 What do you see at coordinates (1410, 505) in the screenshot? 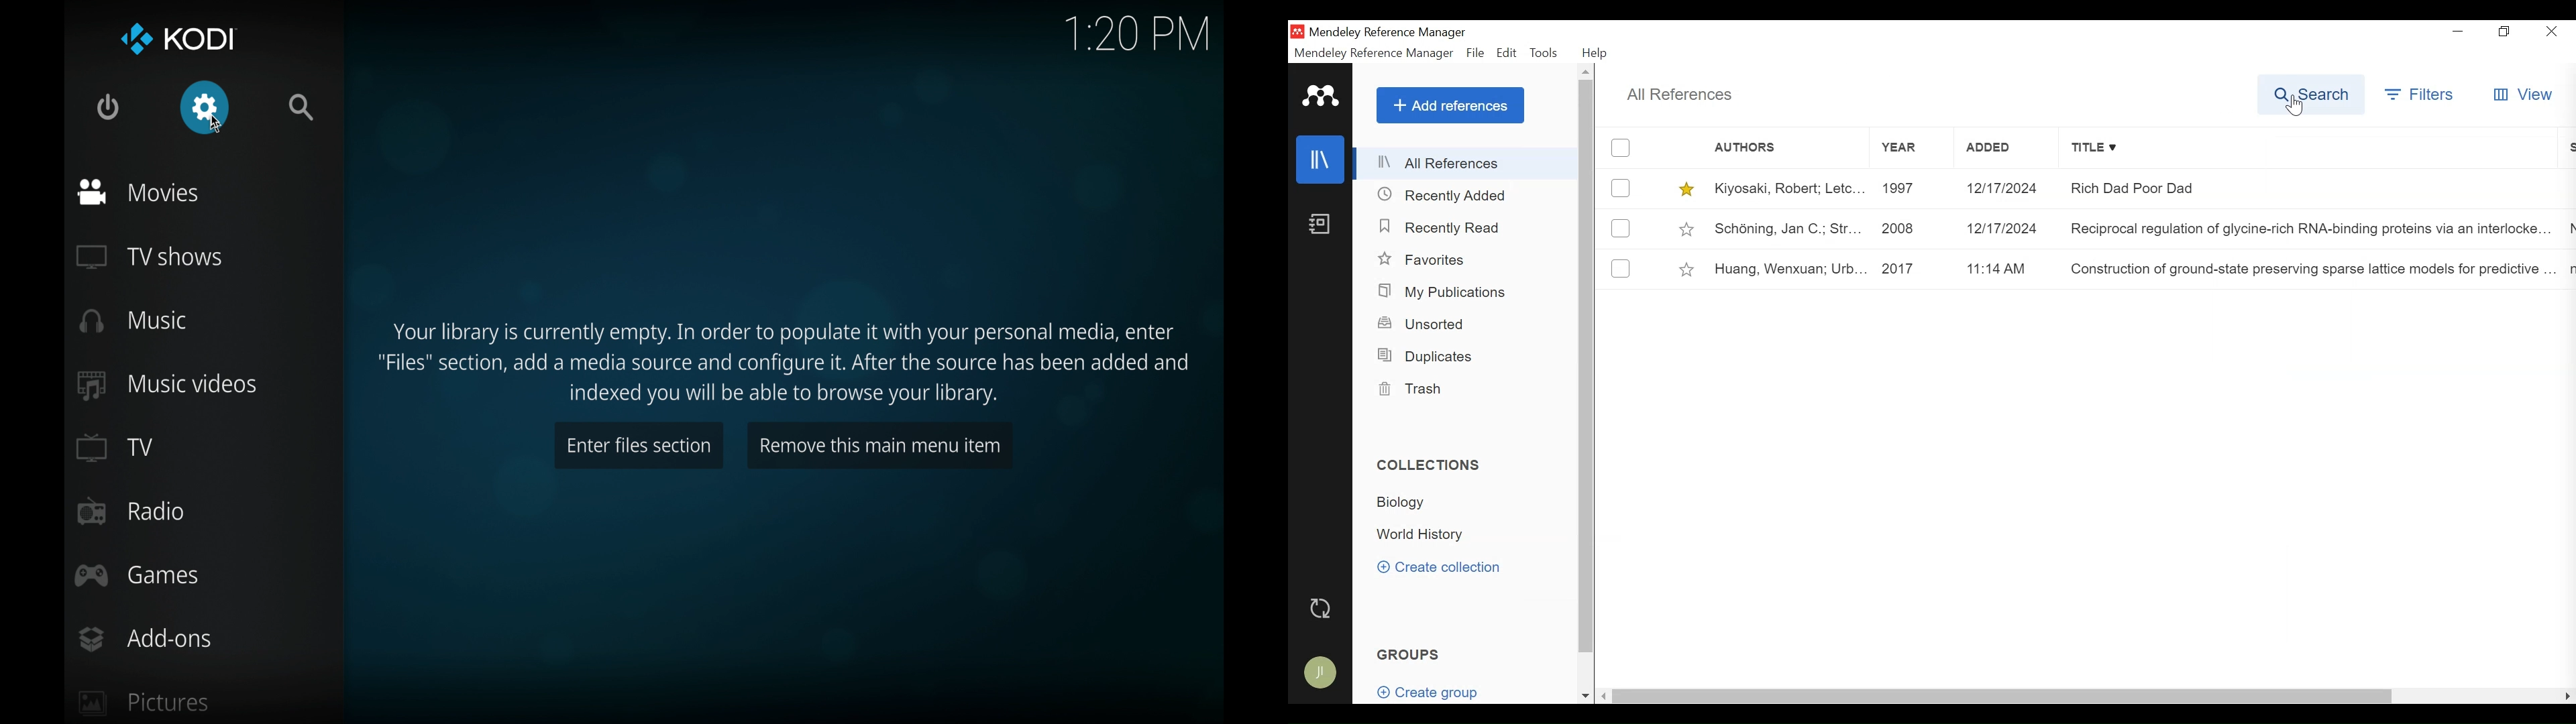
I see `Collection` at bounding box center [1410, 505].